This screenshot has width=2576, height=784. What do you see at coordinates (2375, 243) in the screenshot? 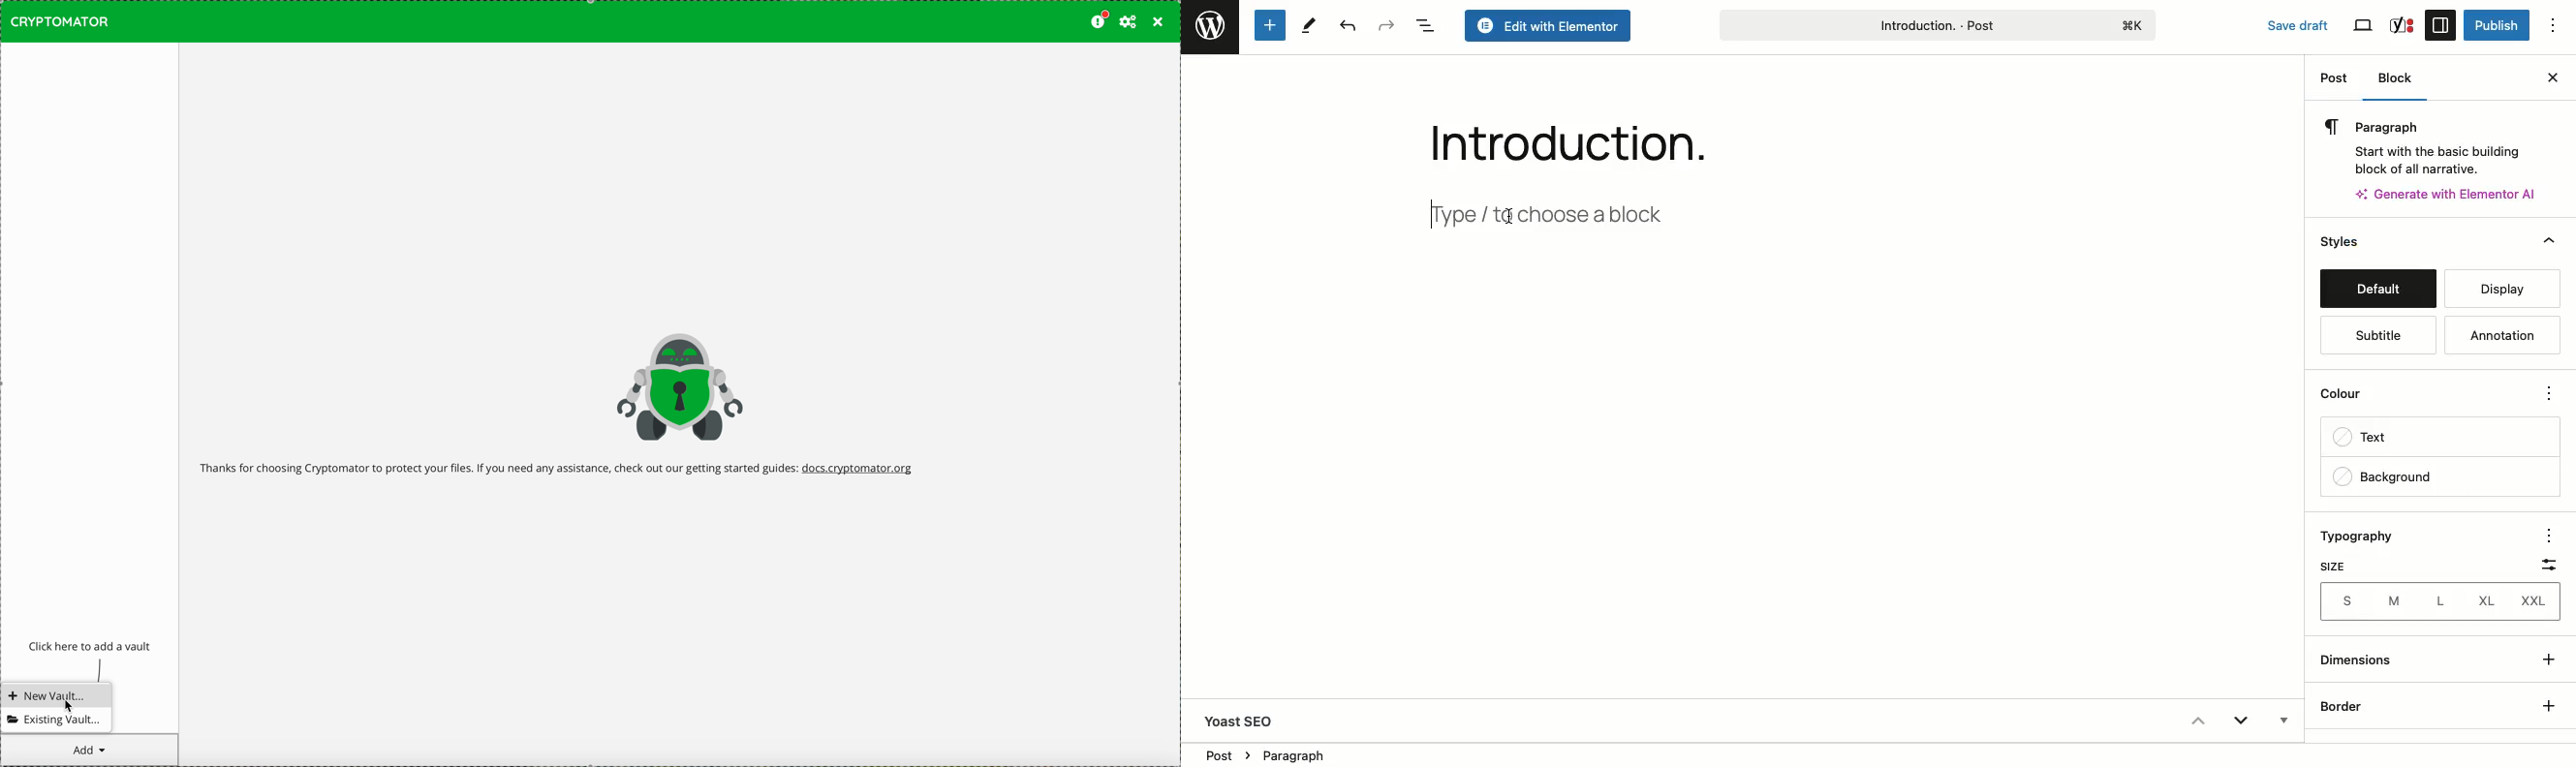
I see `Styles` at bounding box center [2375, 243].